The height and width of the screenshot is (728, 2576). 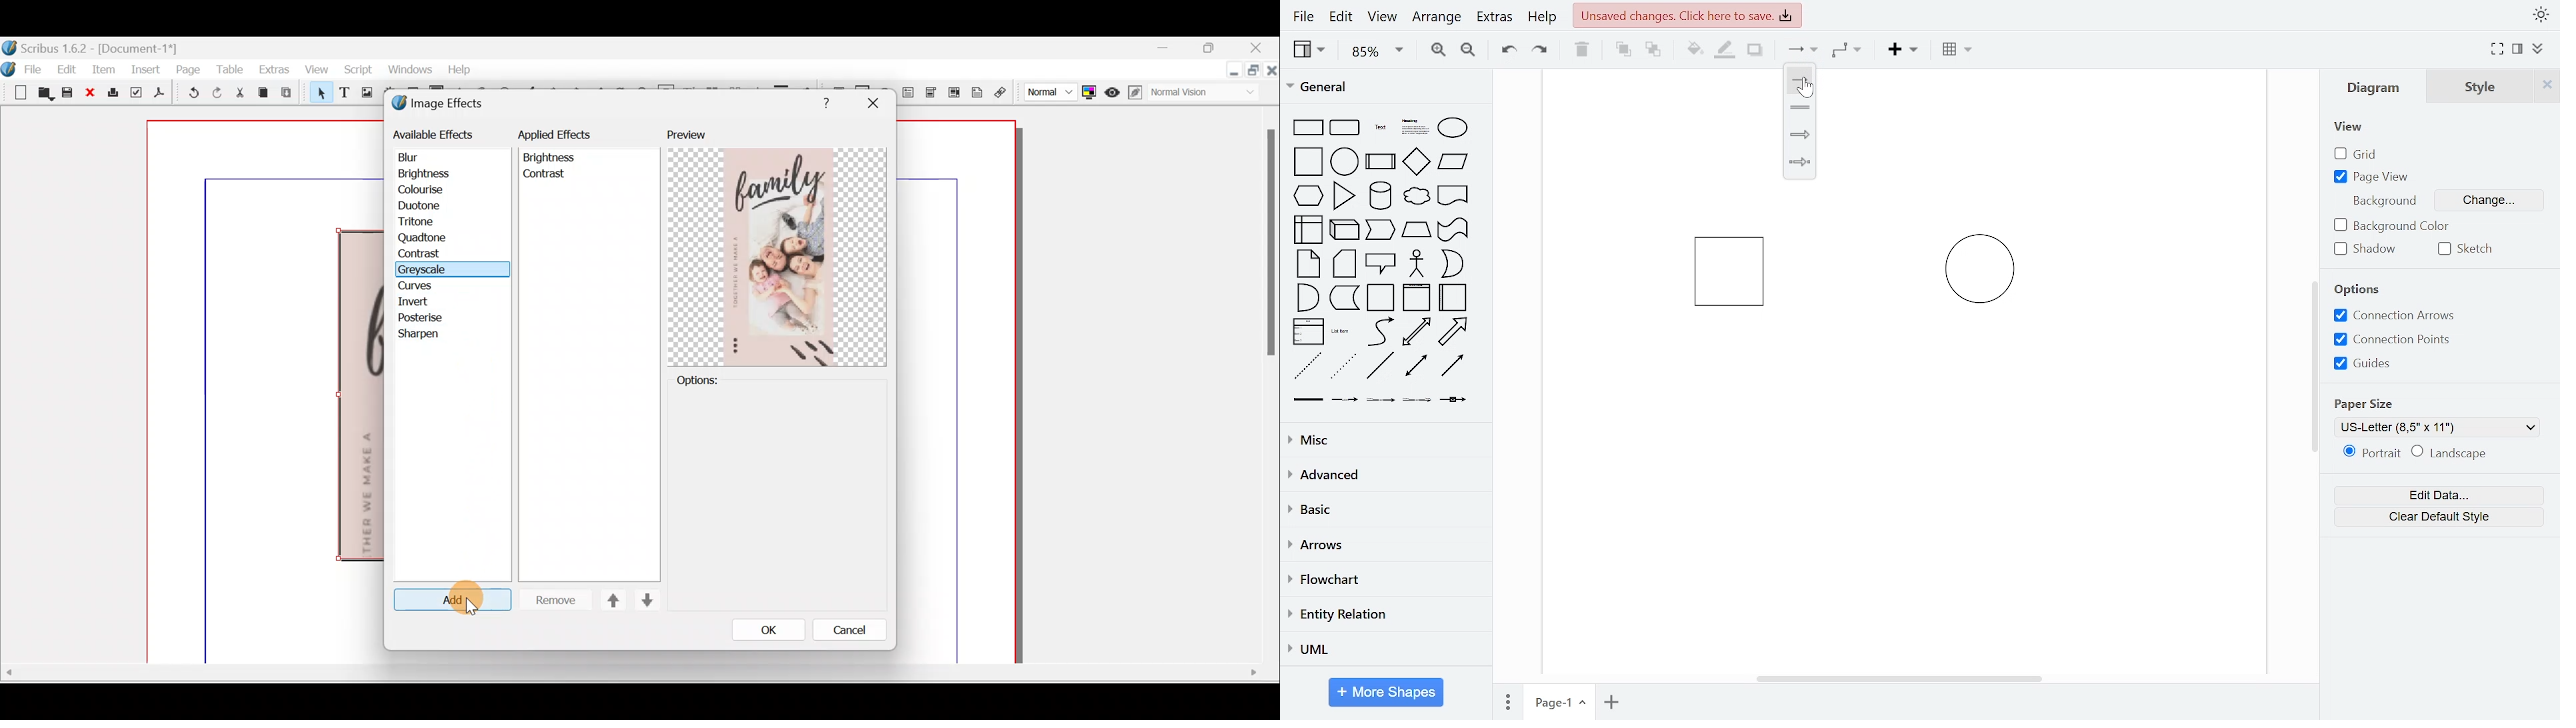 I want to click on sketch, so click(x=2470, y=249).